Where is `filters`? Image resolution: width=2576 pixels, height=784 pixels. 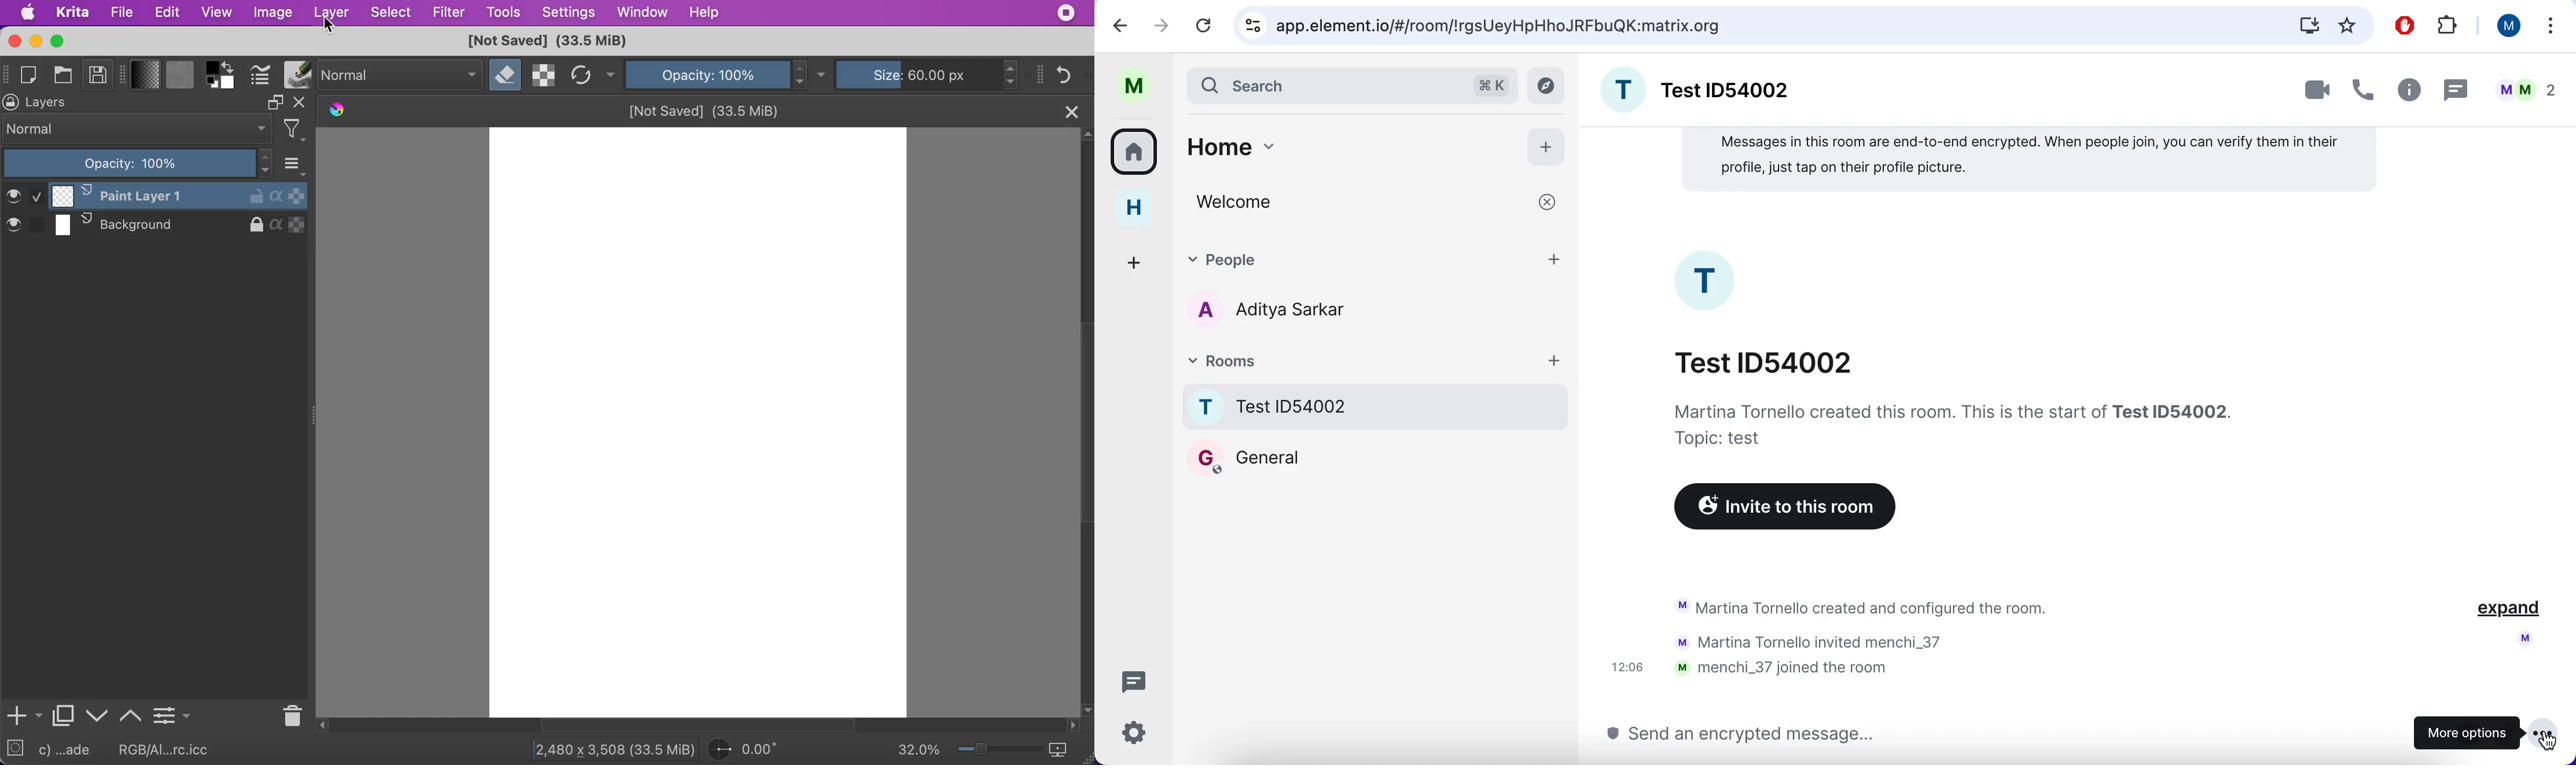
filters is located at coordinates (298, 130).